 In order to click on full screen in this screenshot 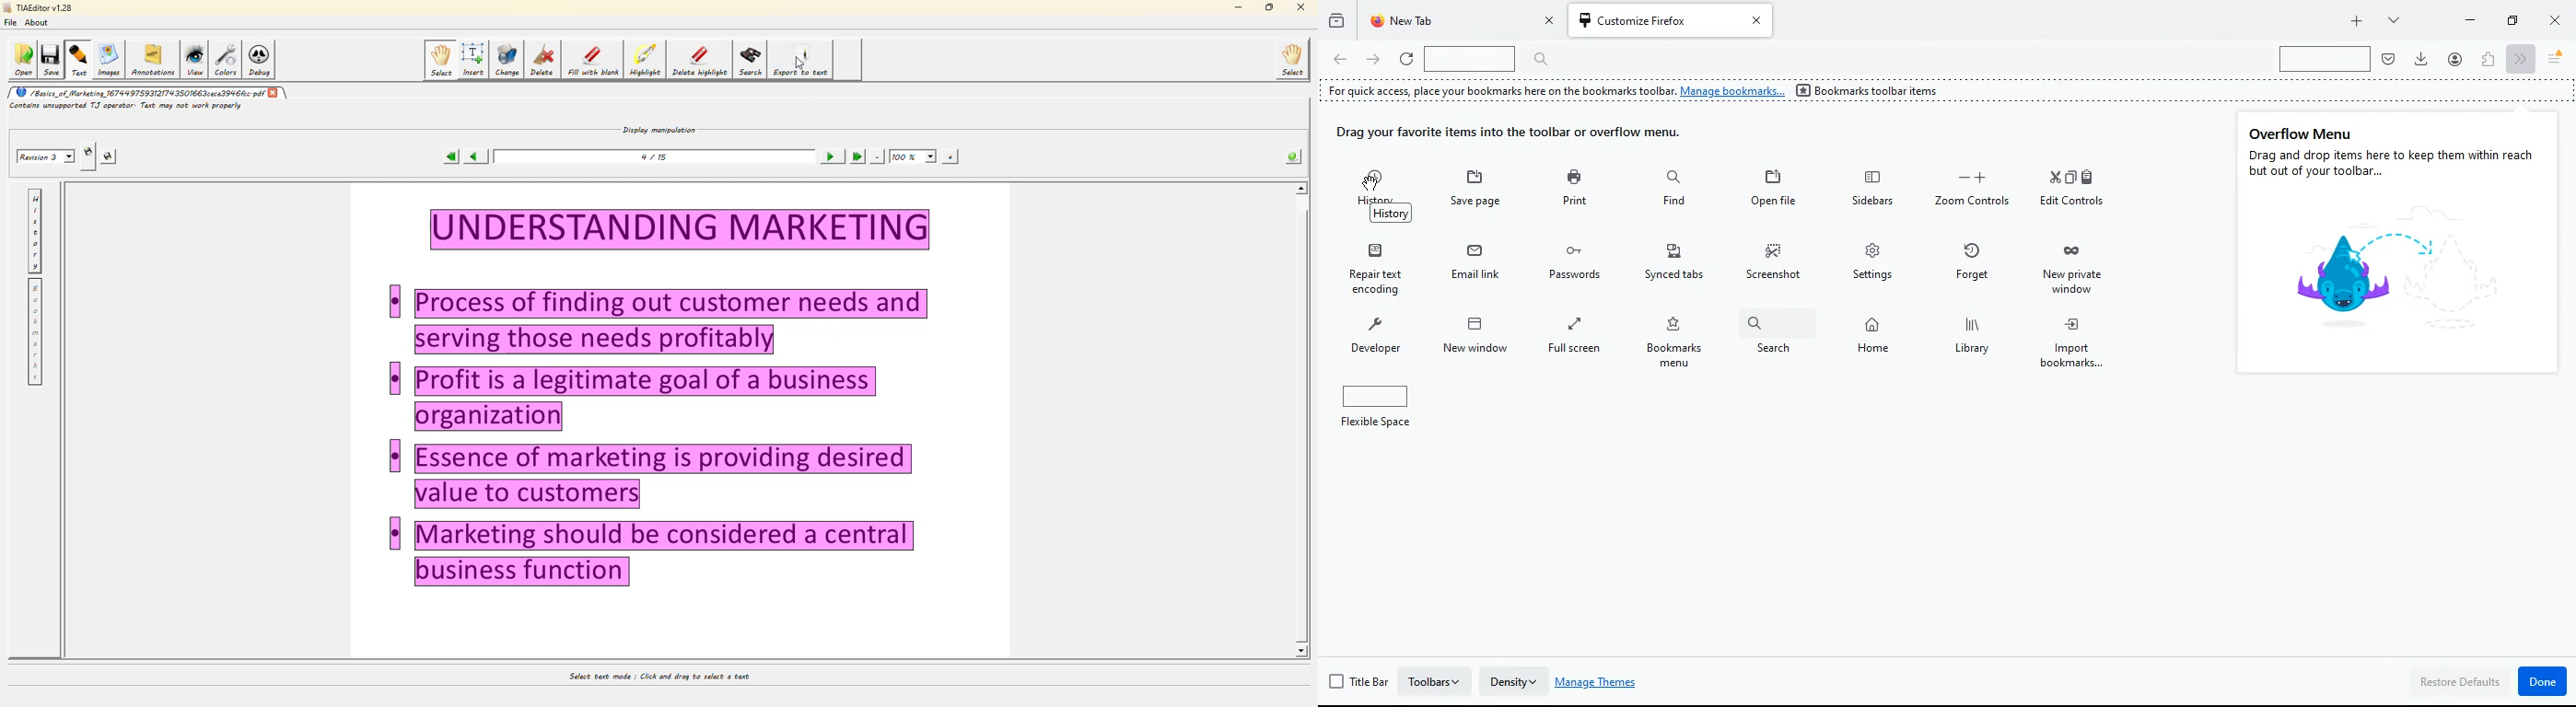, I will do `click(1579, 342)`.